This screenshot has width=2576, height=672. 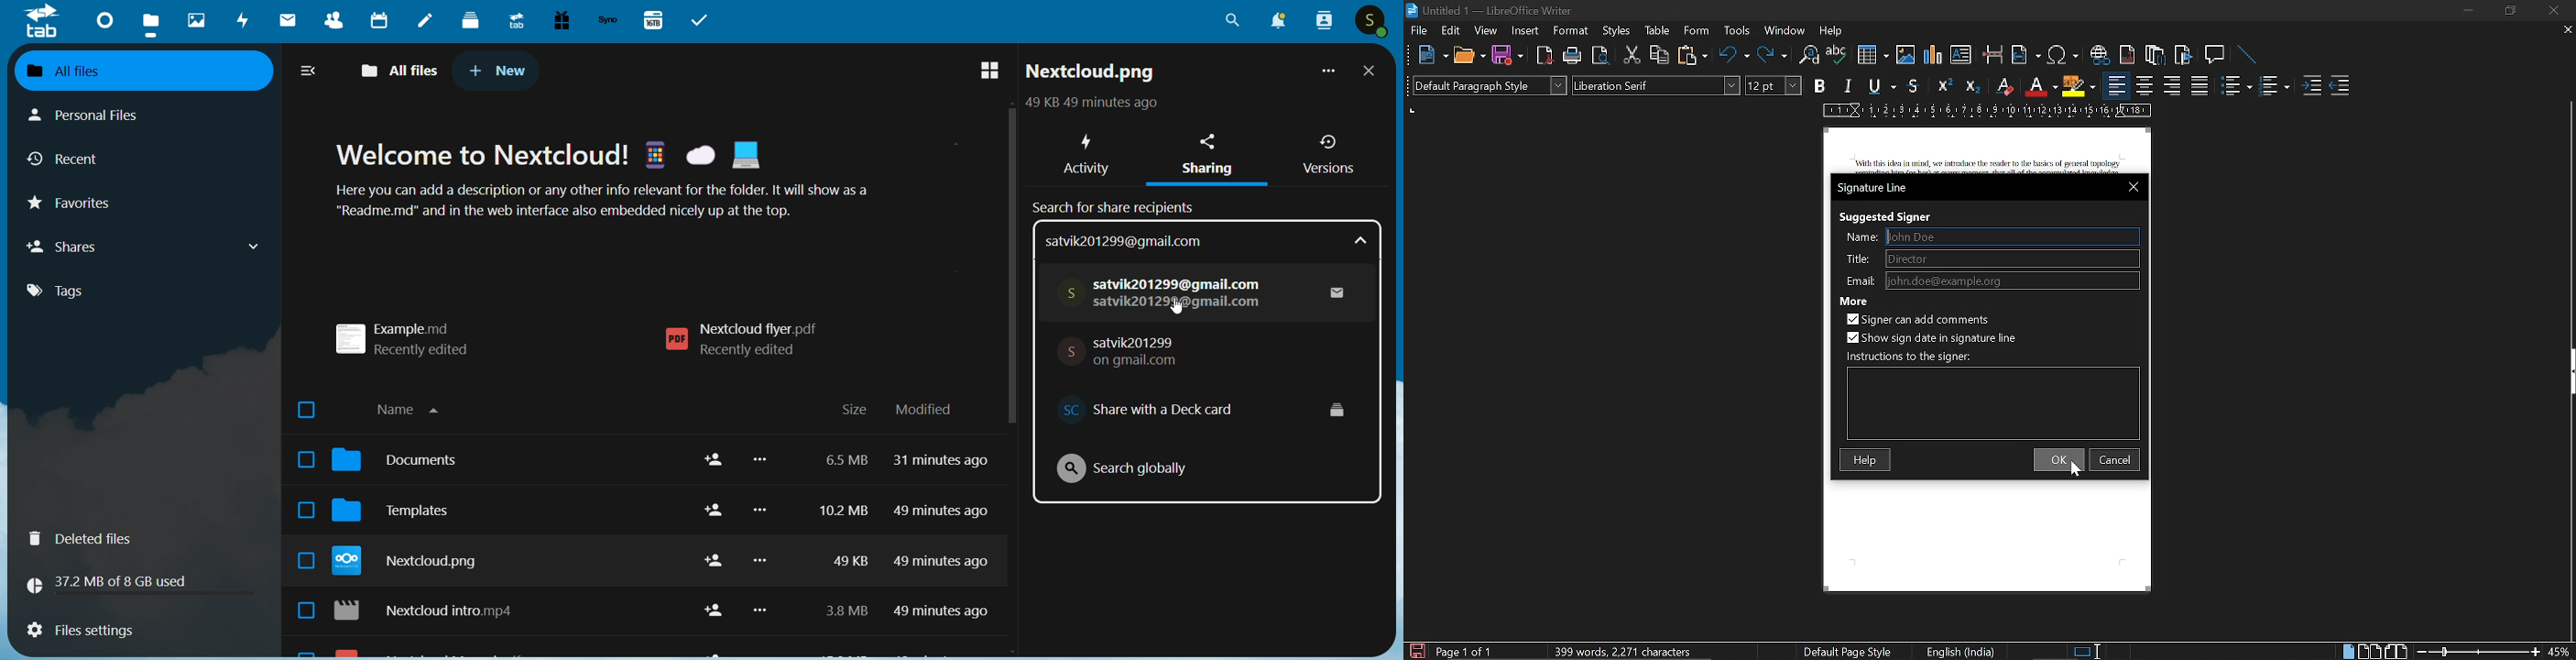 I want to click on single page view, so click(x=2347, y=652).